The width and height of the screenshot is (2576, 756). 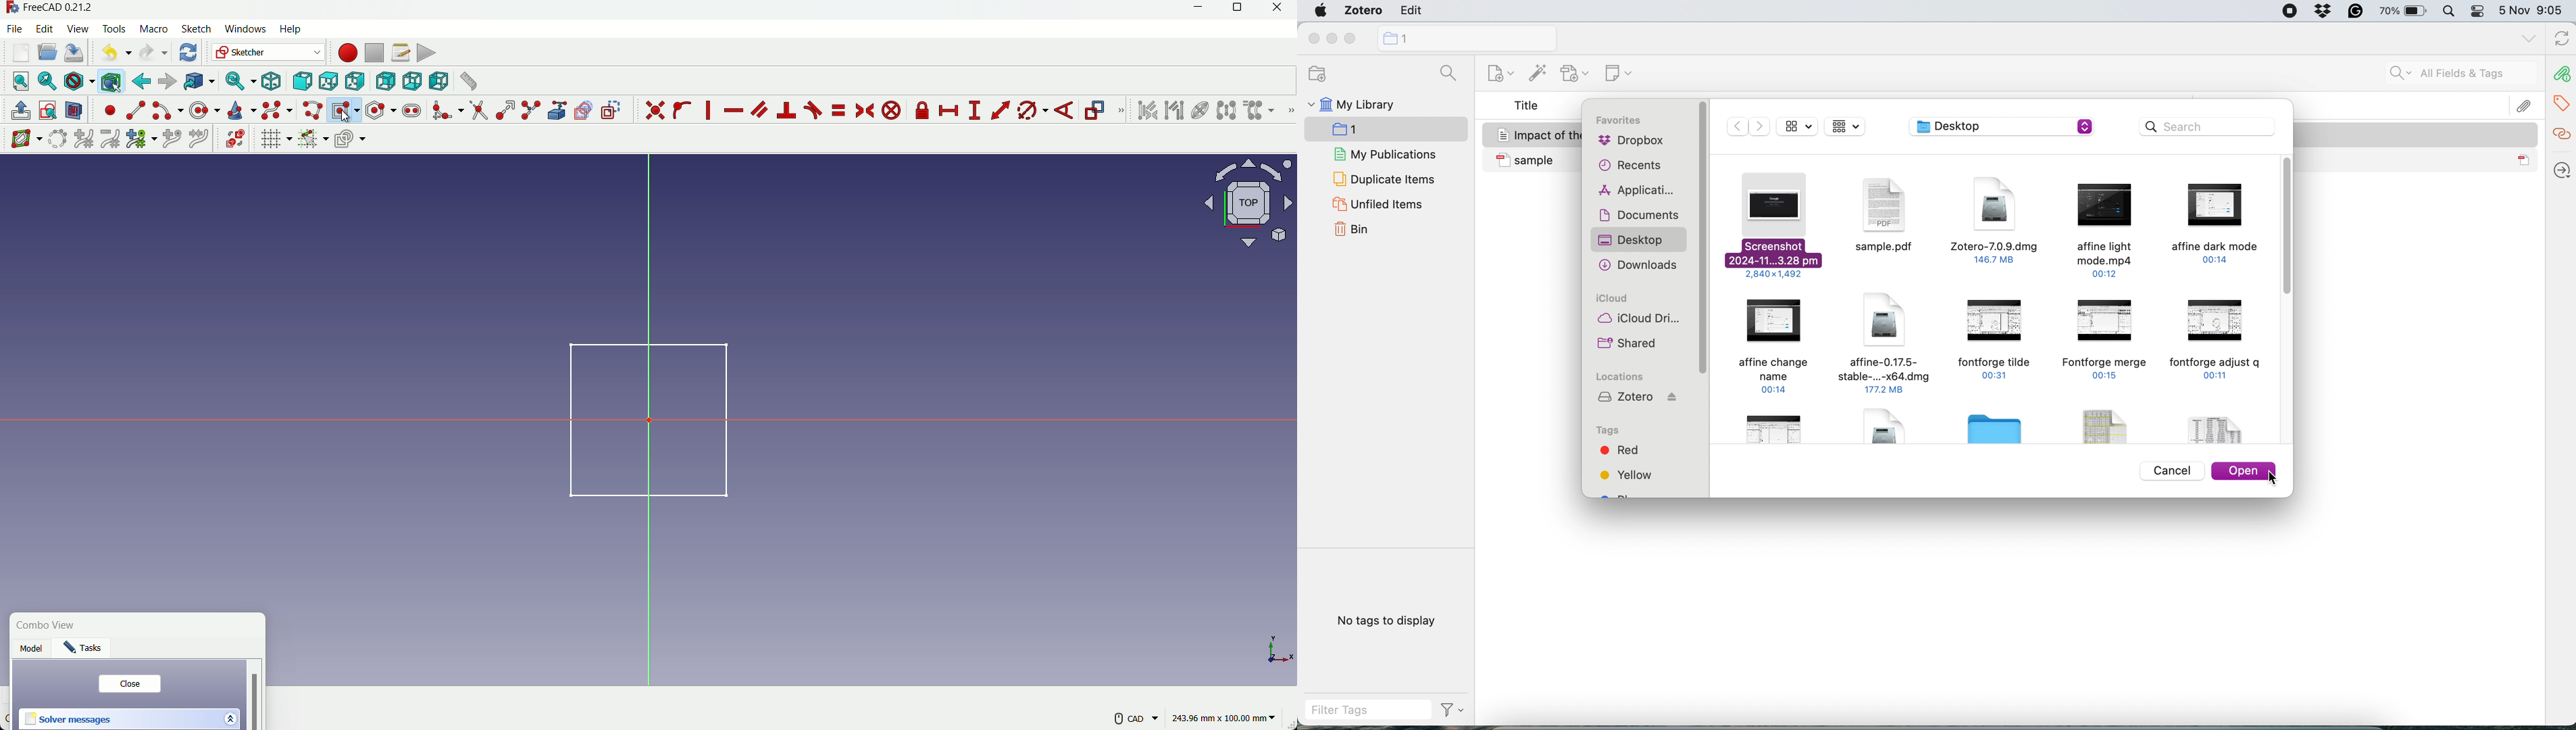 I want to click on more settings, so click(x=1136, y=719).